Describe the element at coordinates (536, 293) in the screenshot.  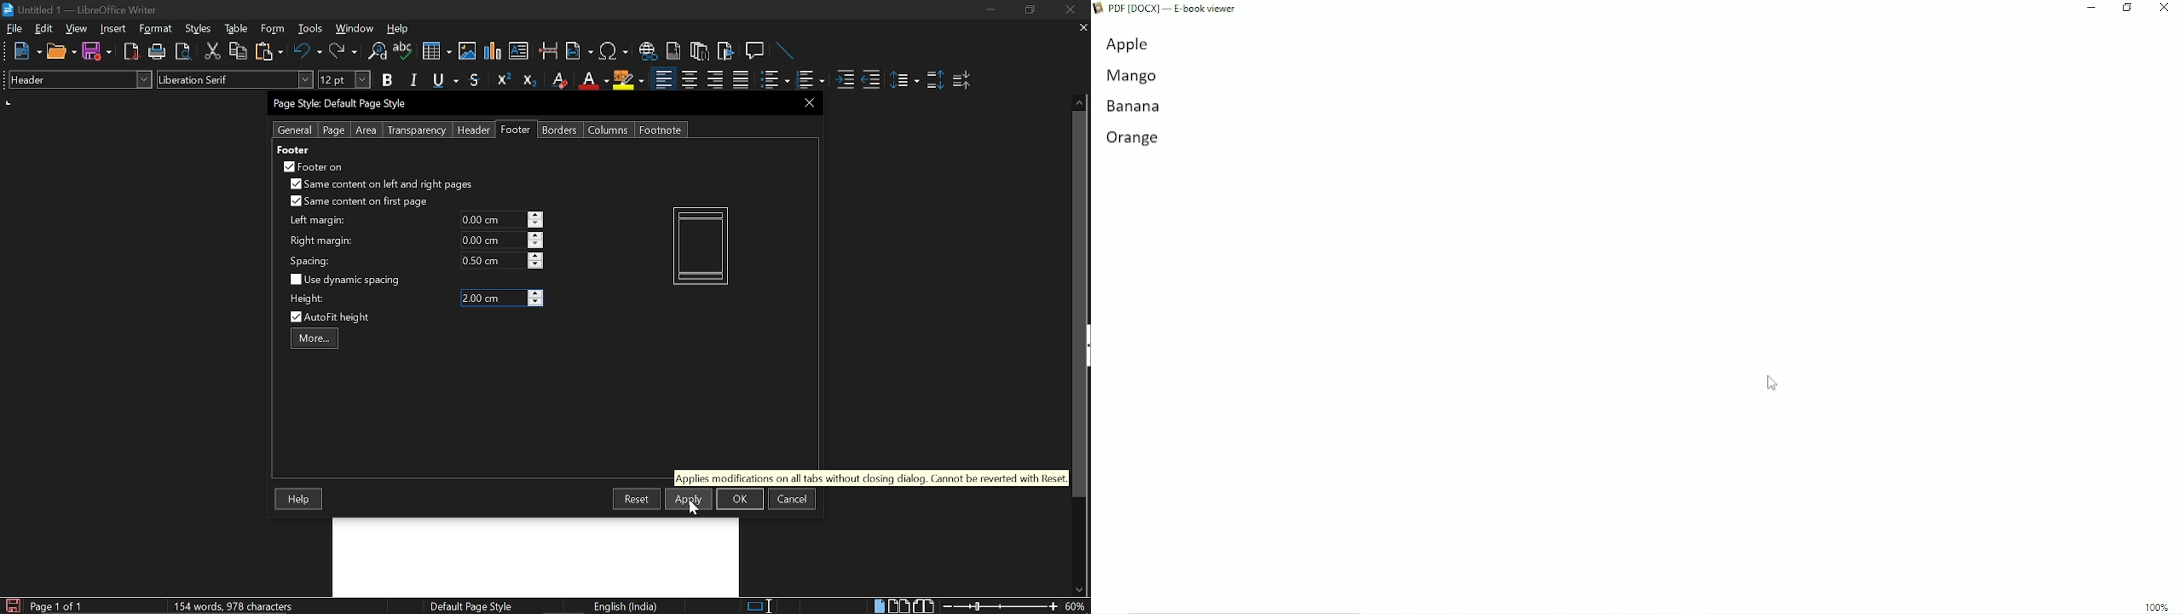
I see `Increase height hey Cortana` at that location.